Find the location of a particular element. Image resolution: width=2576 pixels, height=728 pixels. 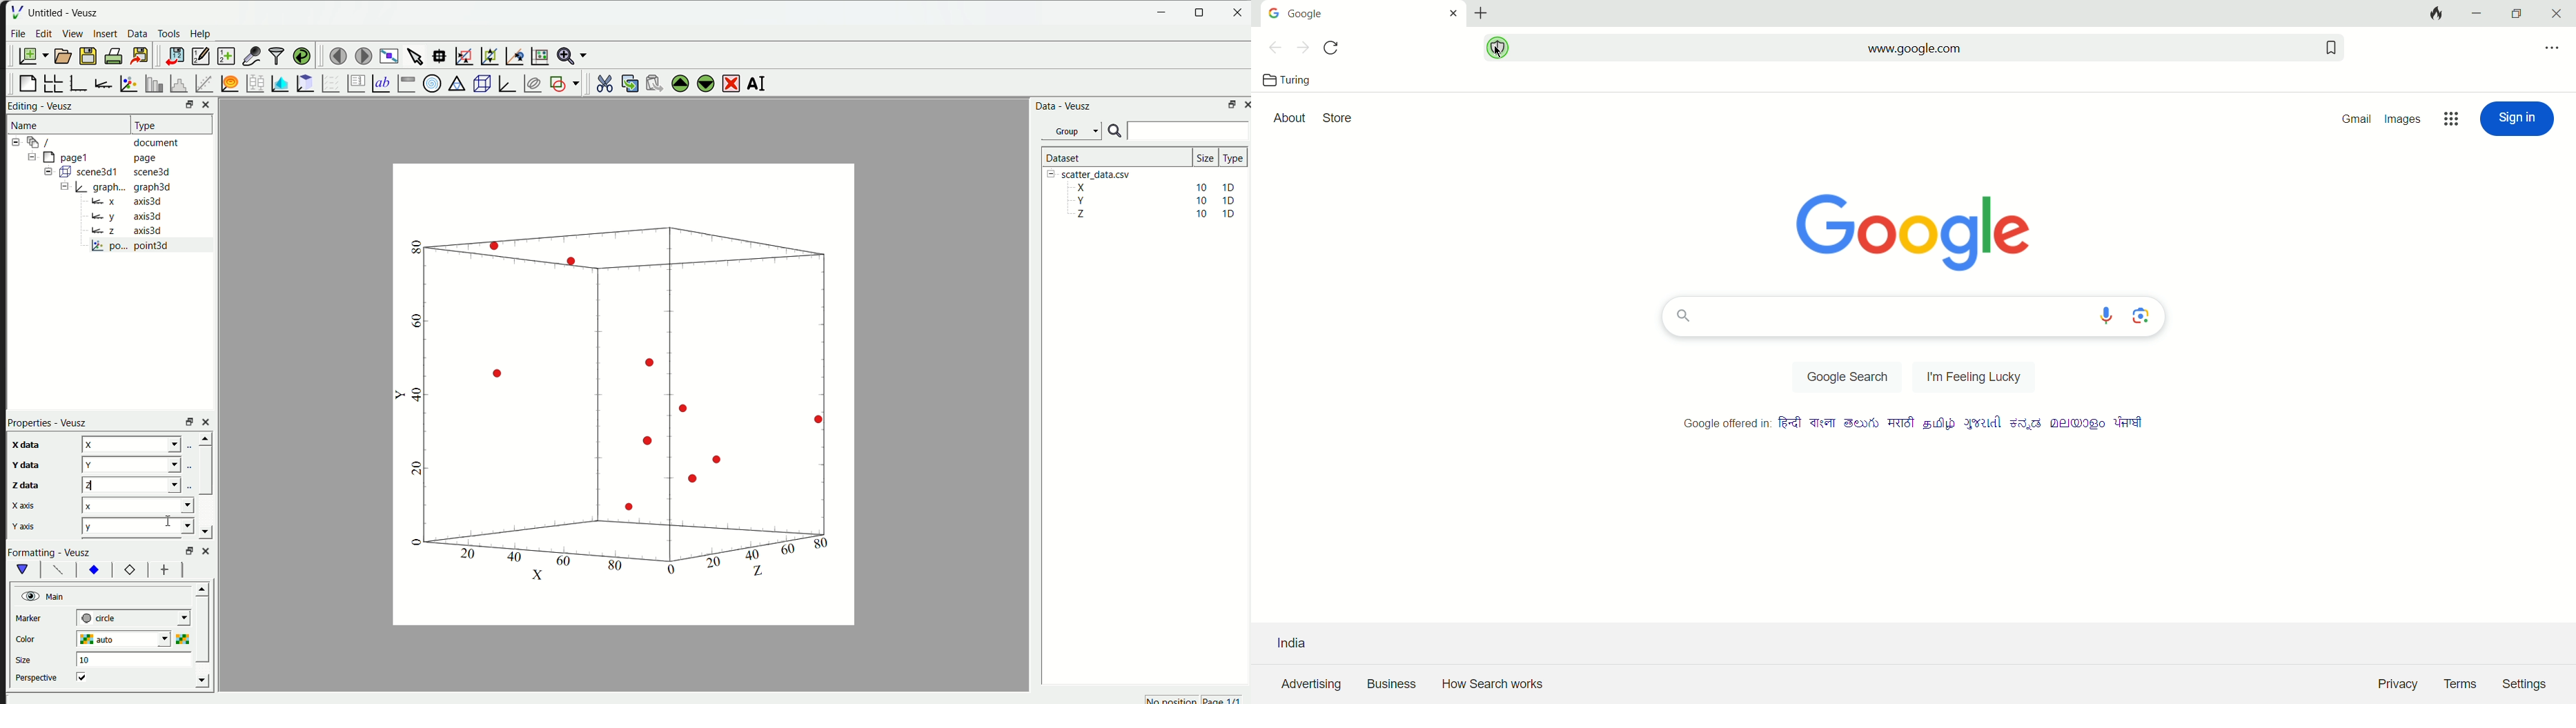

business is located at coordinates (1391, 685).